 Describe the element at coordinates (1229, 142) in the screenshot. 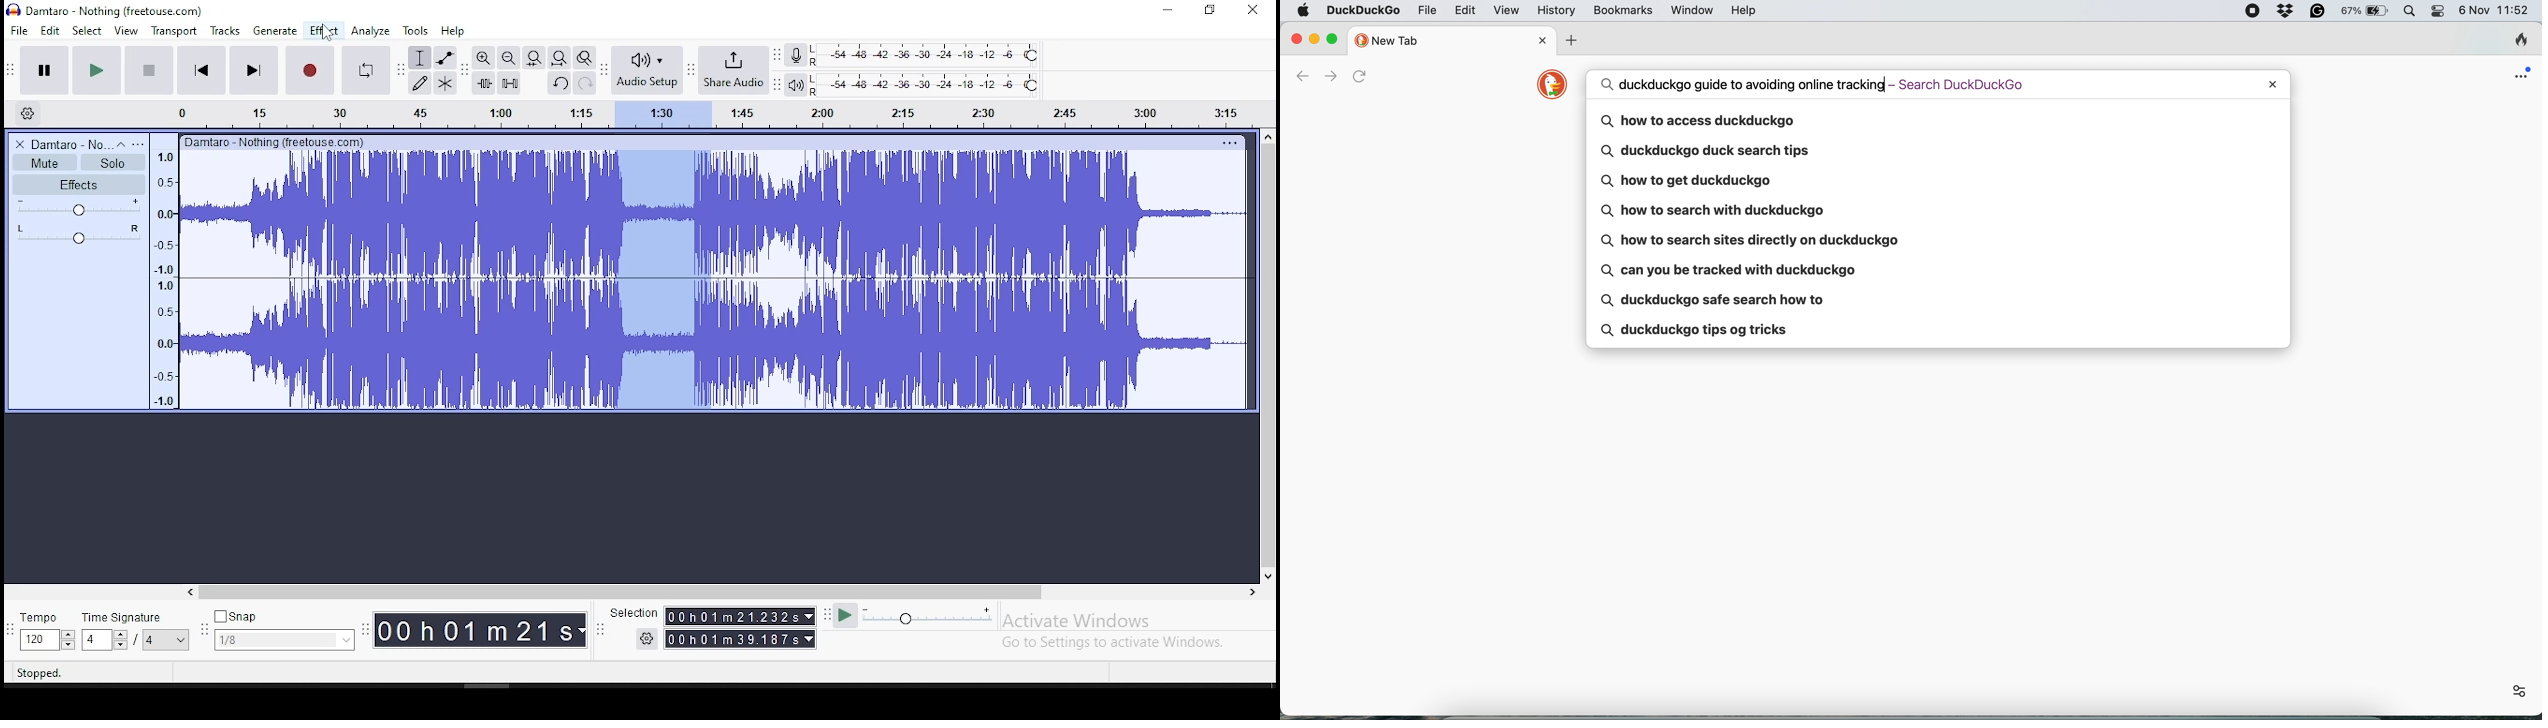

I see `` at that location.